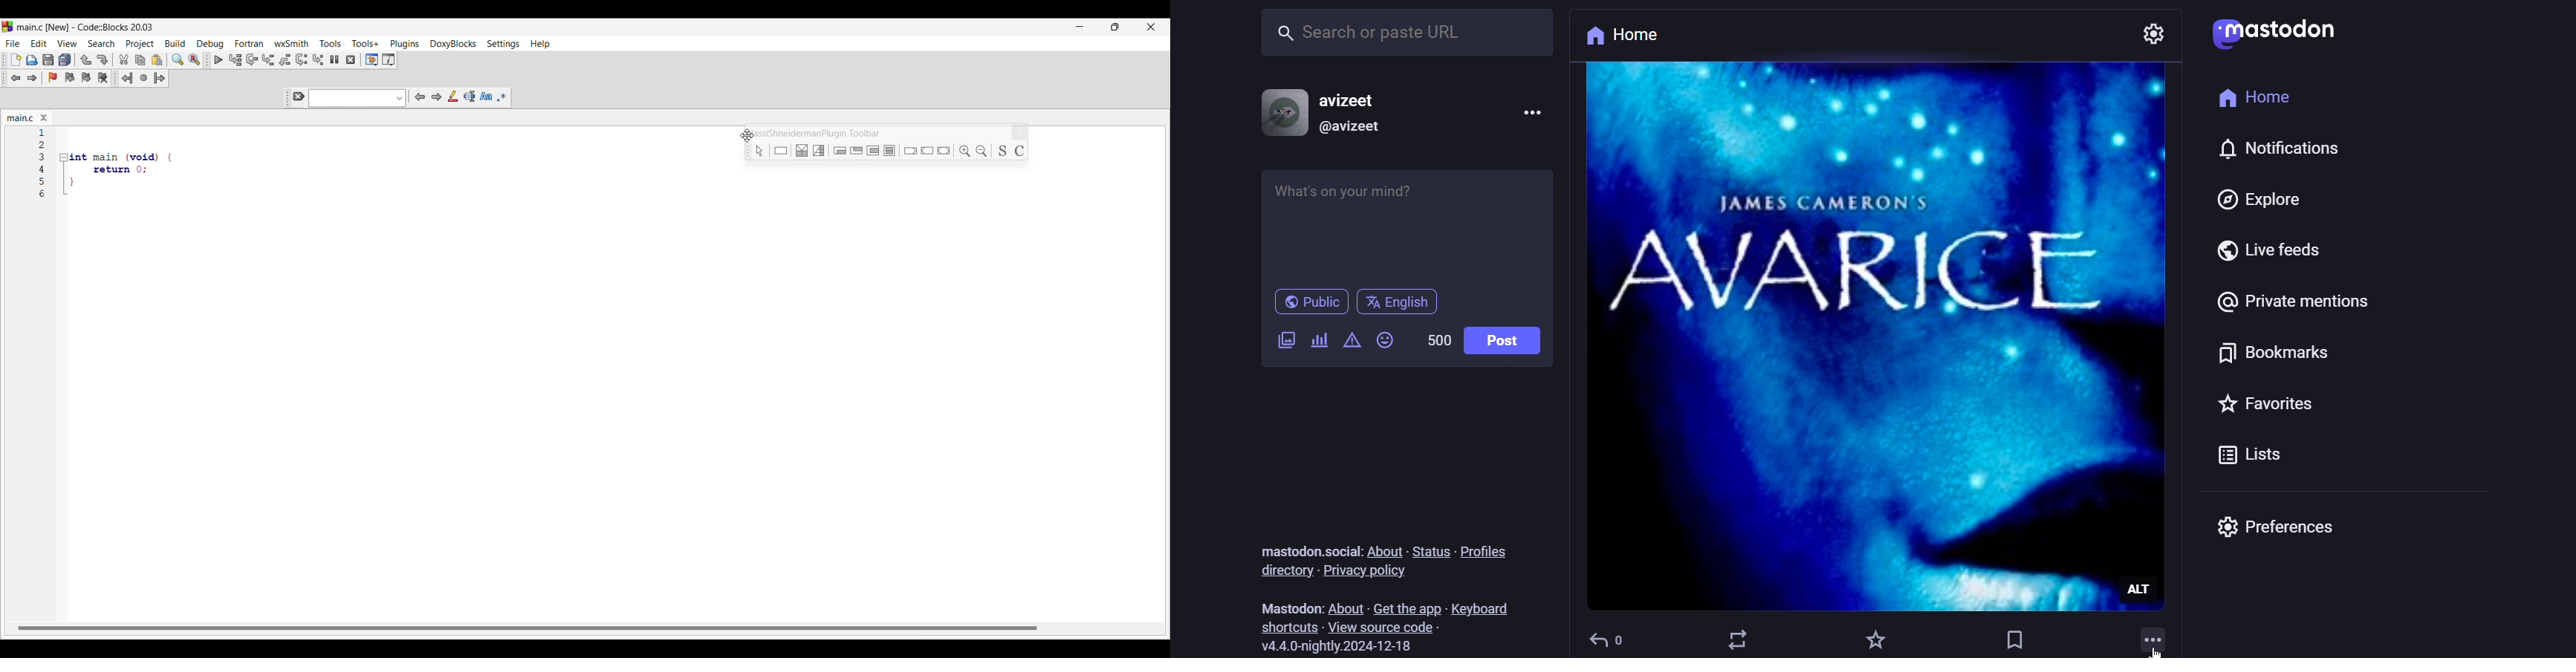  What do you see at coordinates (1387, 628) in the screenshot?
I see `source code` at bounding box center [1387, 628].